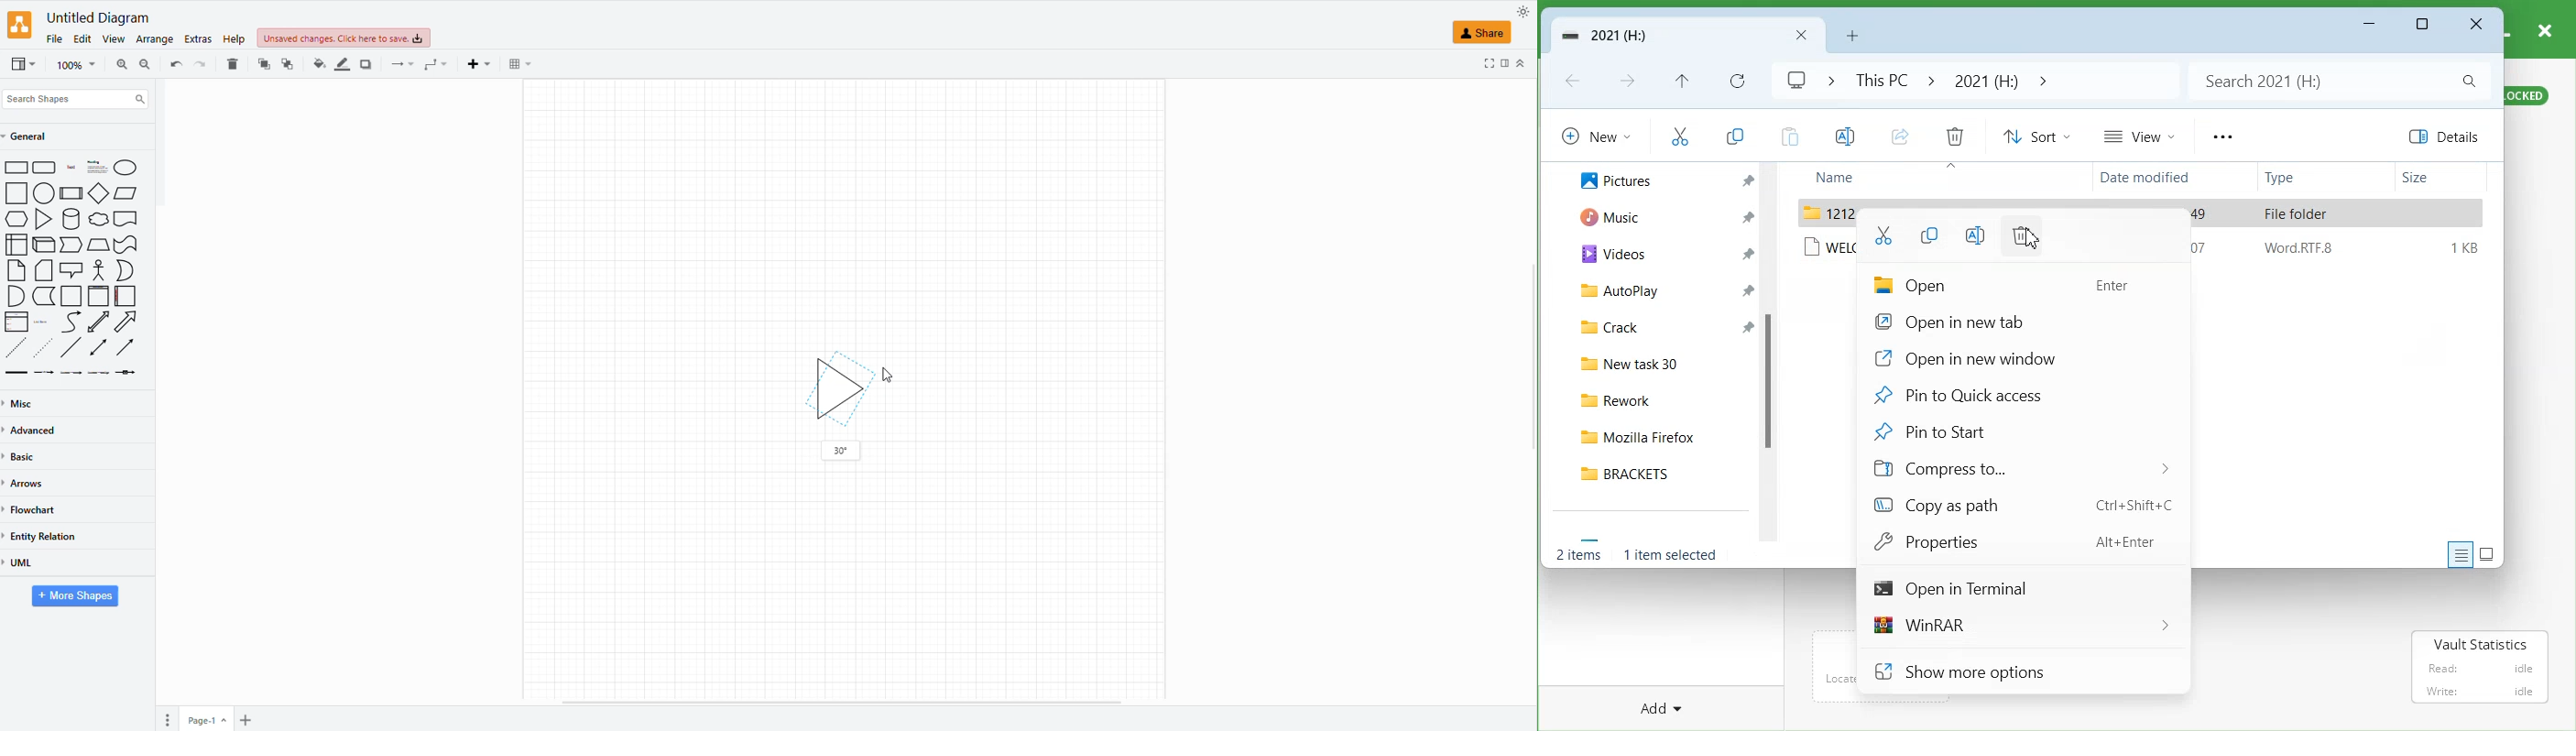  I want to click on view, so click(112, 38).